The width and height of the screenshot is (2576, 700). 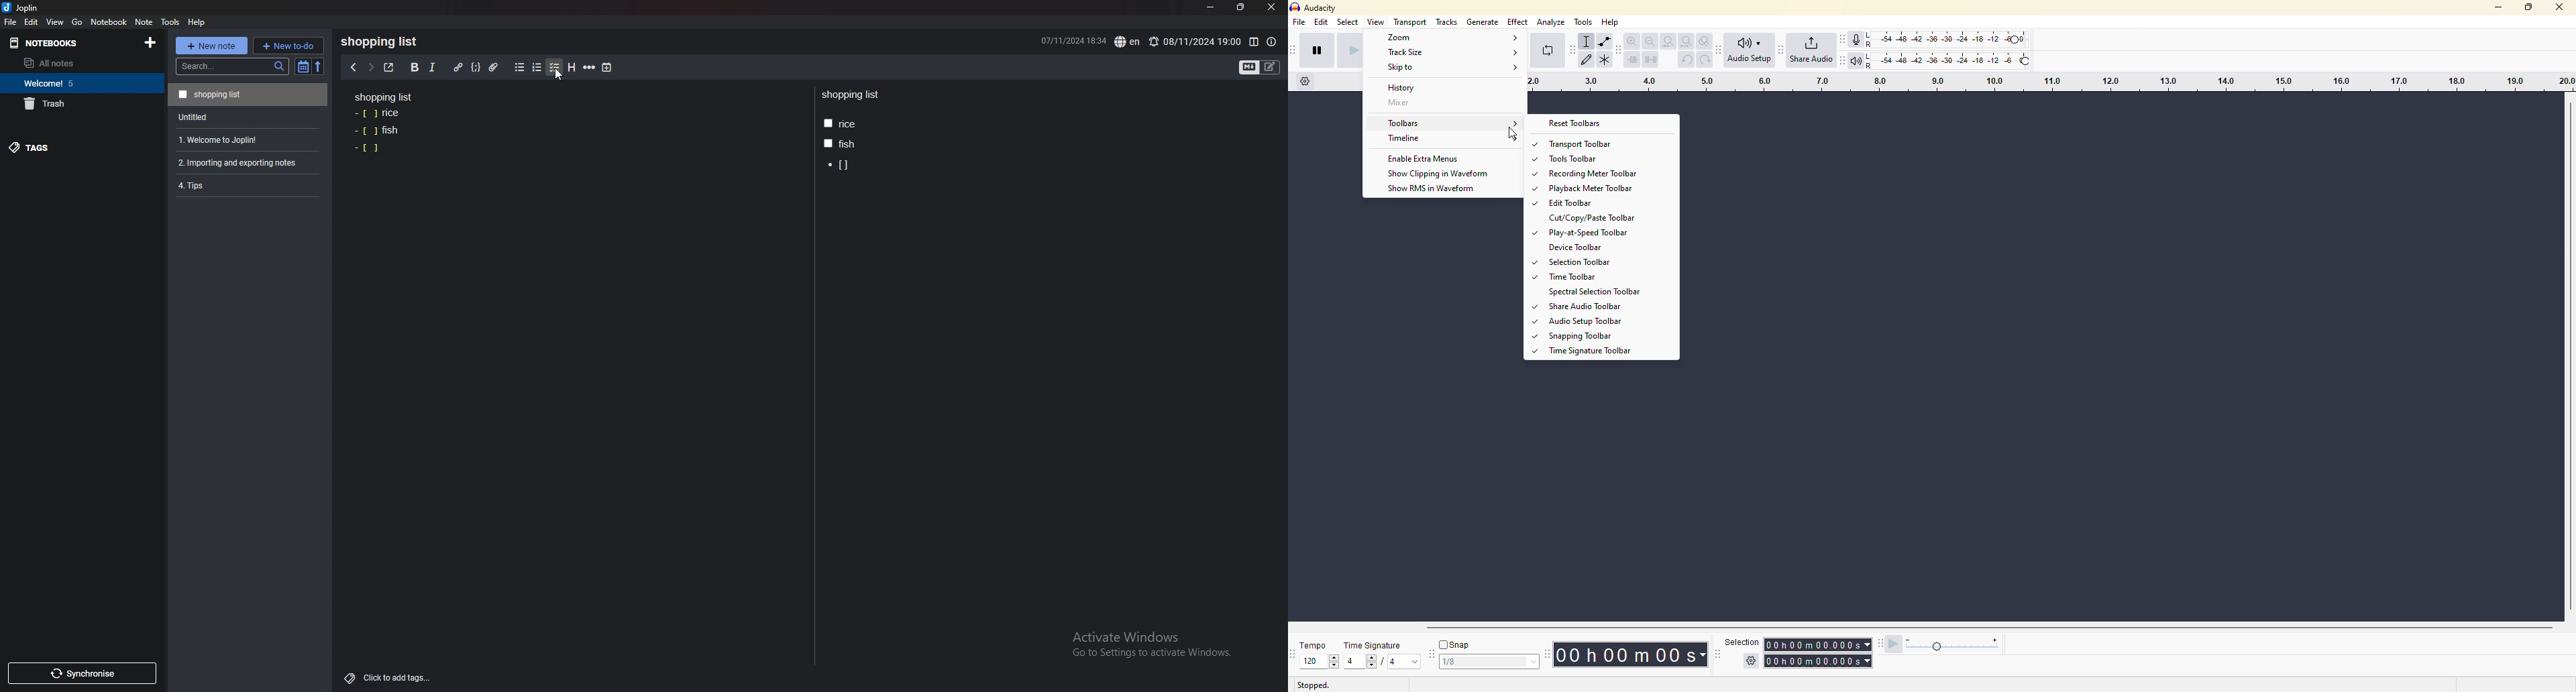 What do you see at coordinates (2568, 355) in the screenshot?
I see `Vertical Scrollbar` at bounding box center [2568, 355].